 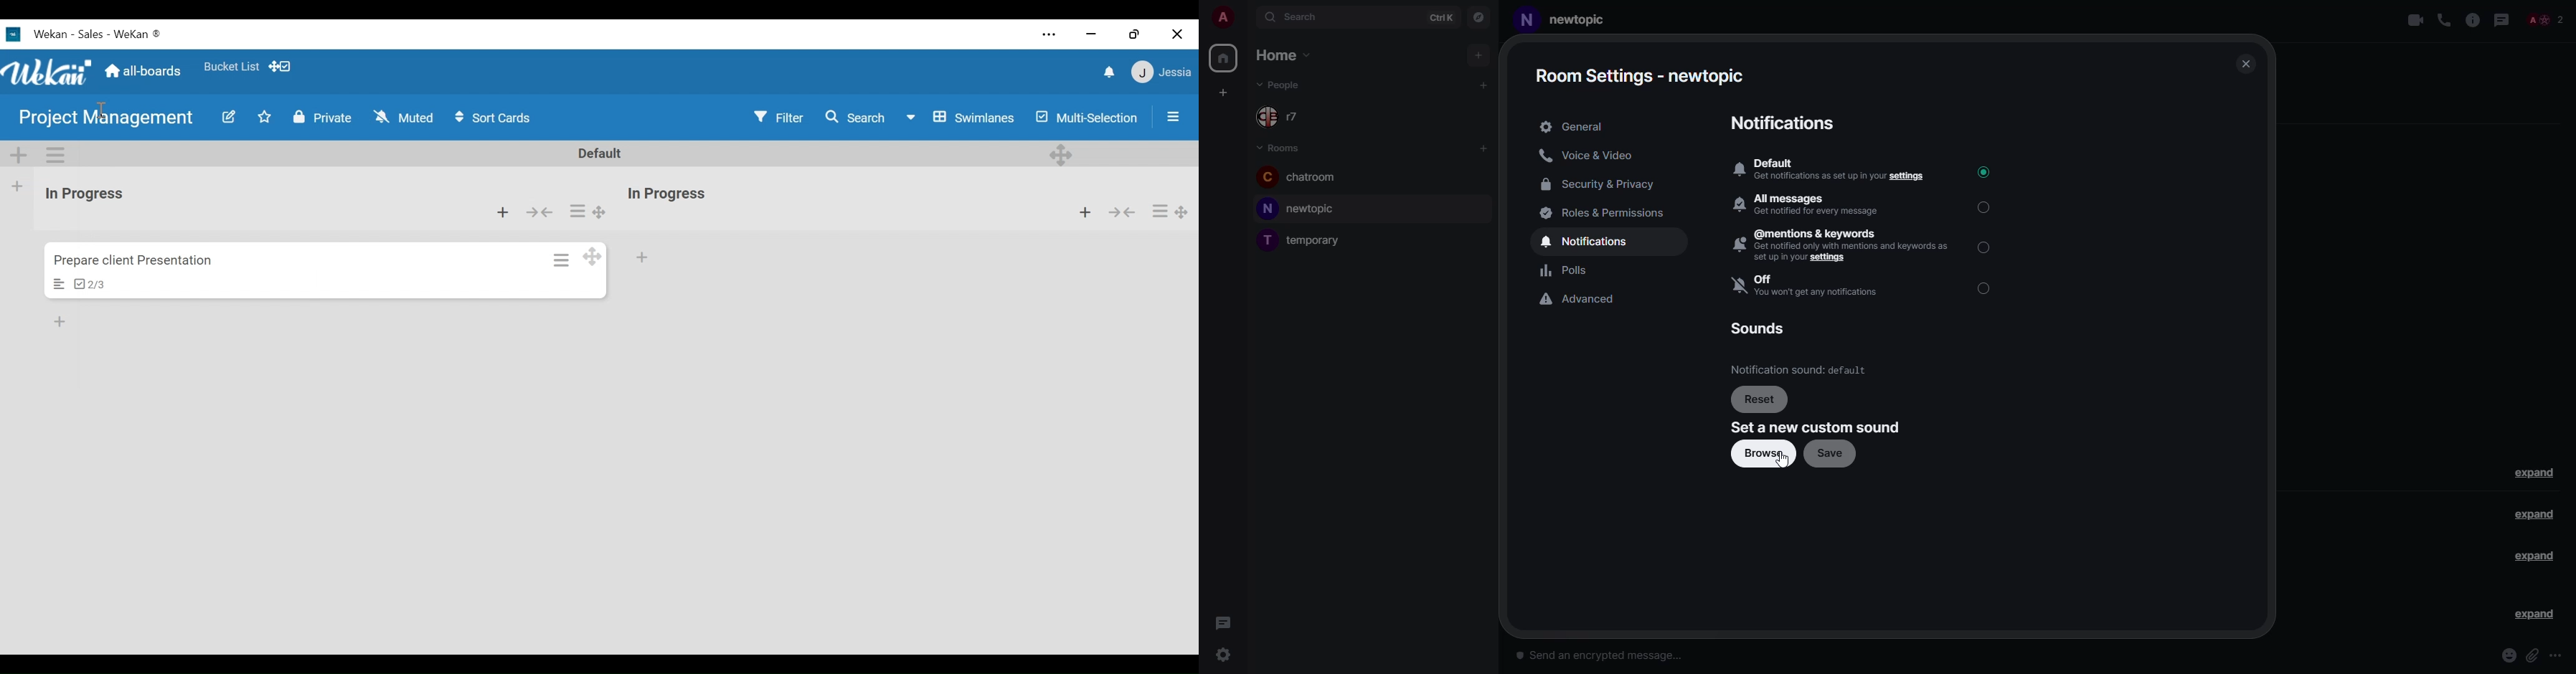 I want to click on Add card at the bottom of the list, so click(x=642, y=258).